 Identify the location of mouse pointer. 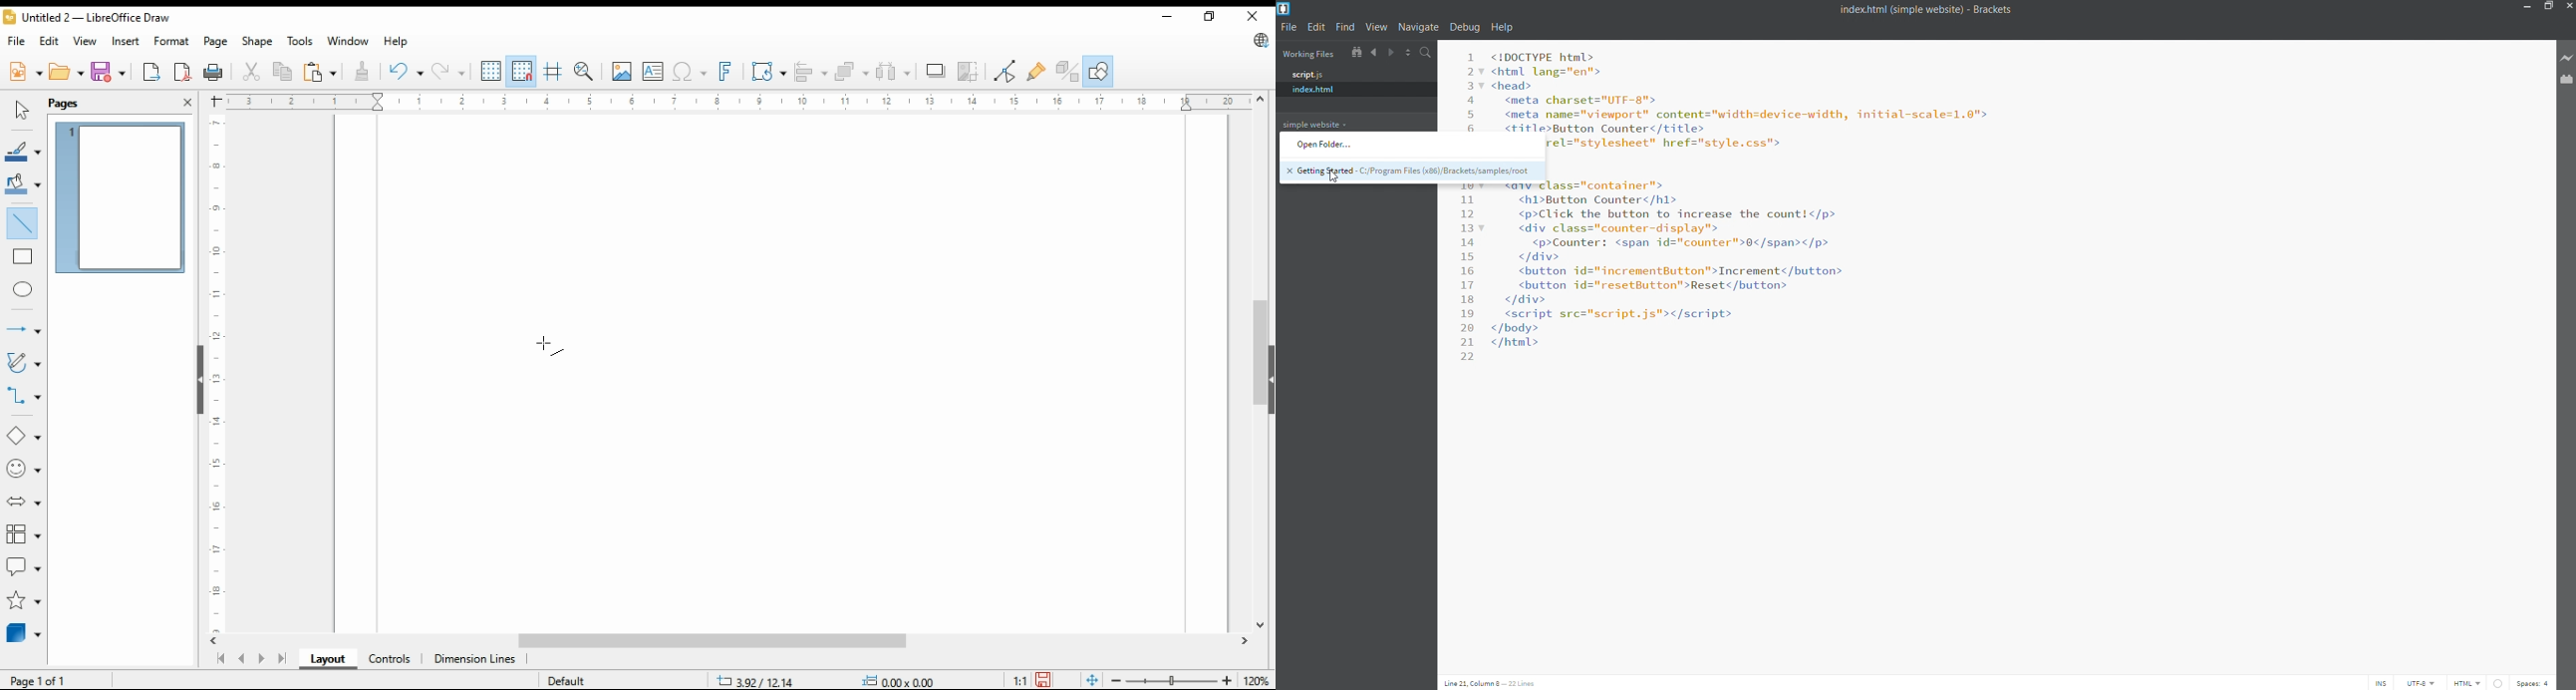
(545, 344).